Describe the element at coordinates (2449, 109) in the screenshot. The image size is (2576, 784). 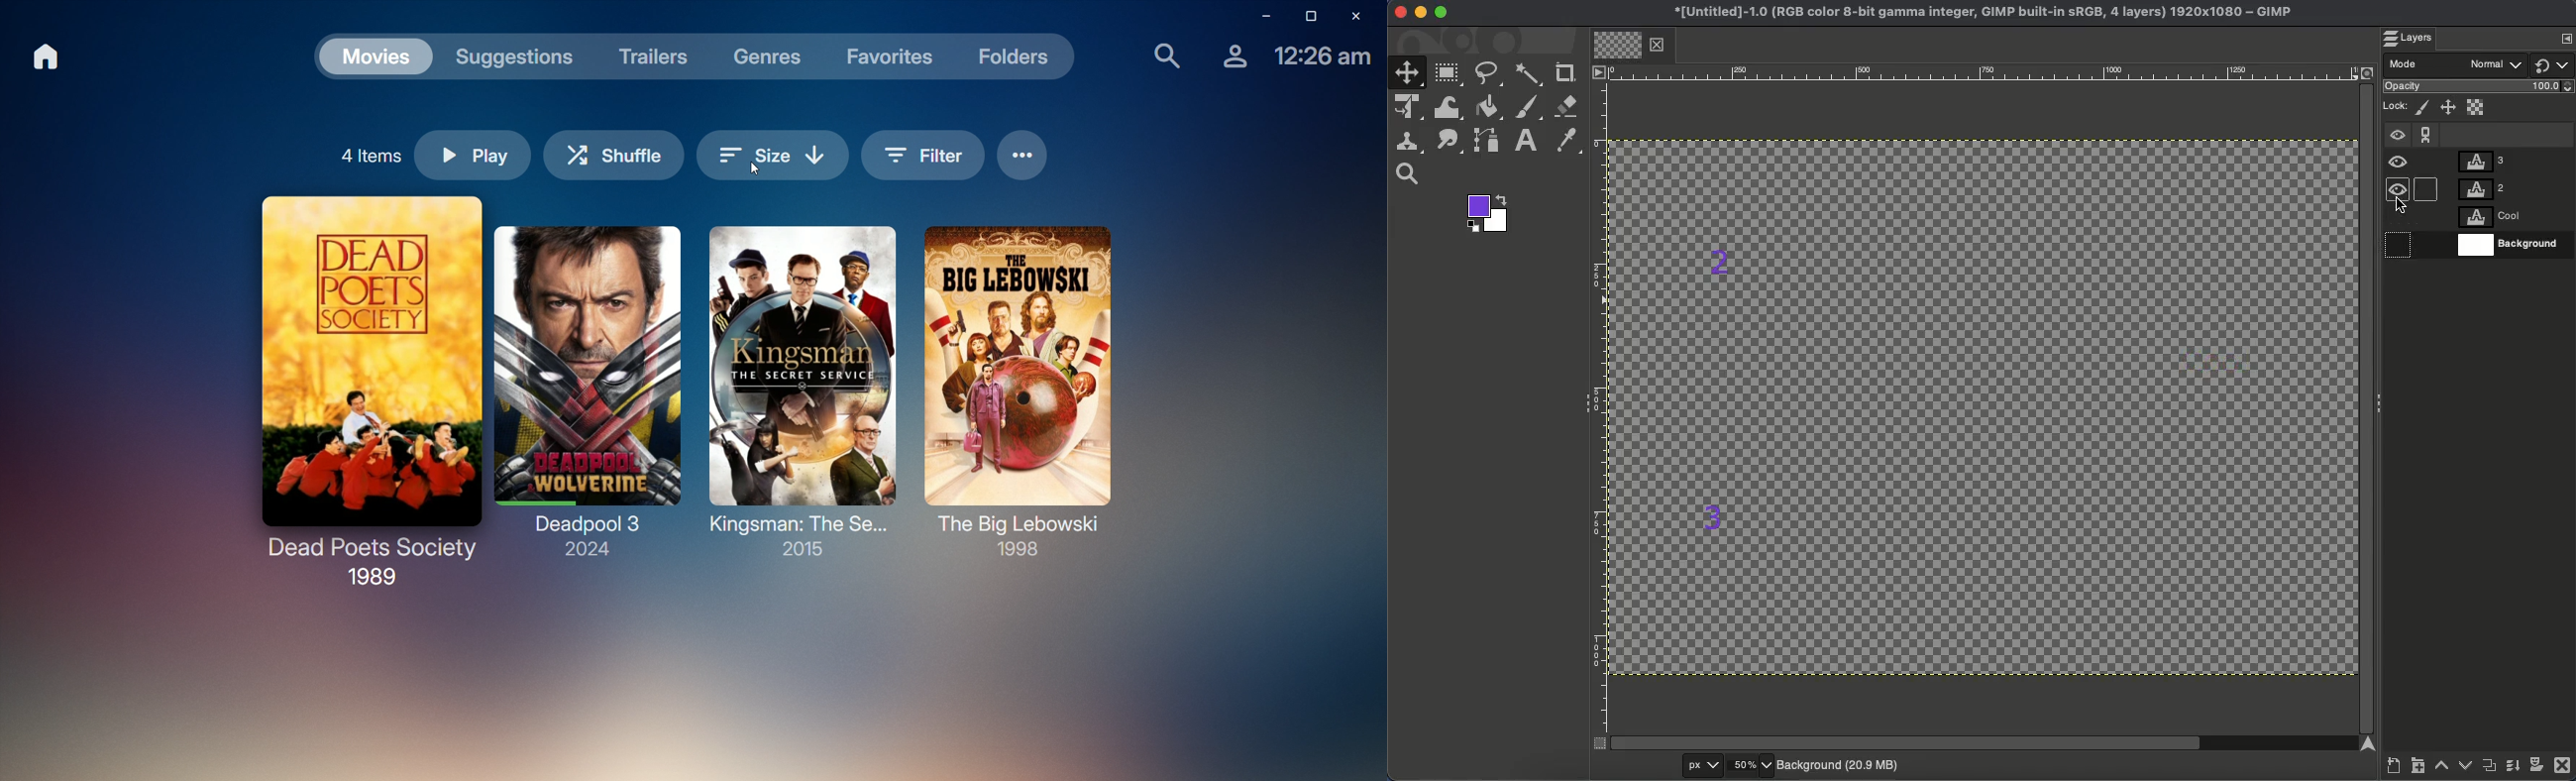
I see `Position and size` at that location.